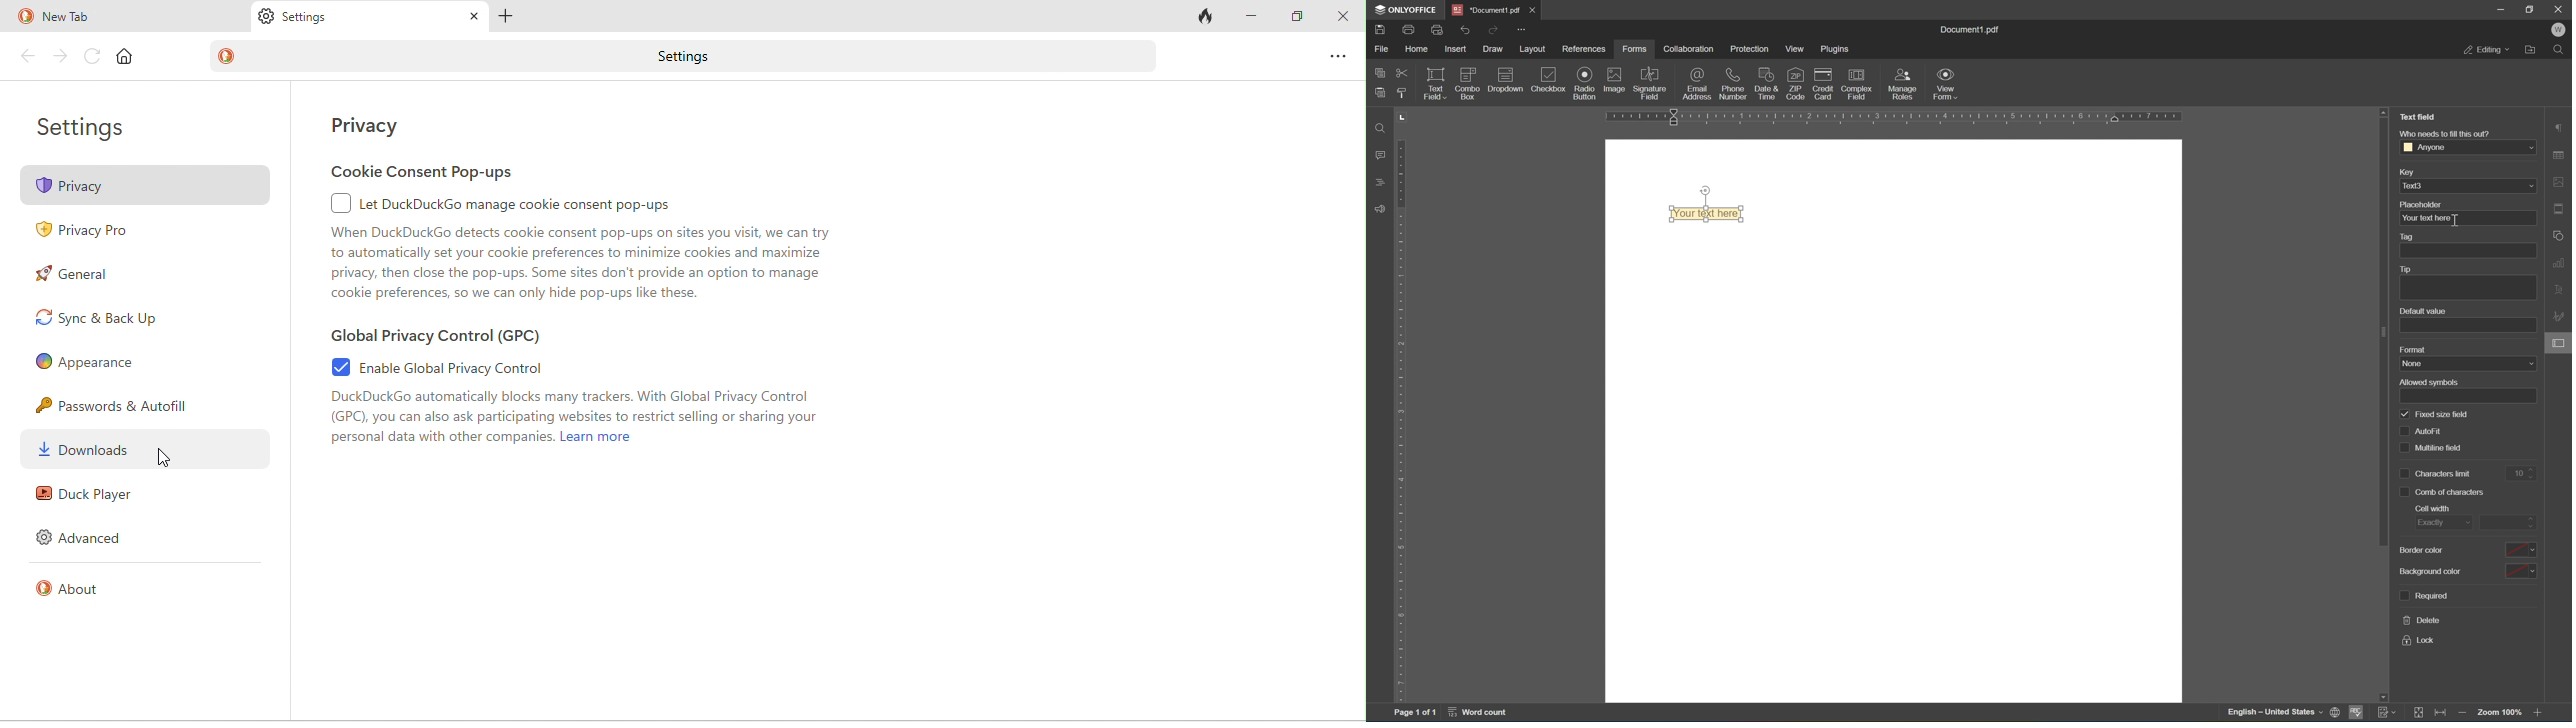  What do you see at coordinates (1489, 9) in the screenshot?
I see `document1` at bounding box center [1489, 9].